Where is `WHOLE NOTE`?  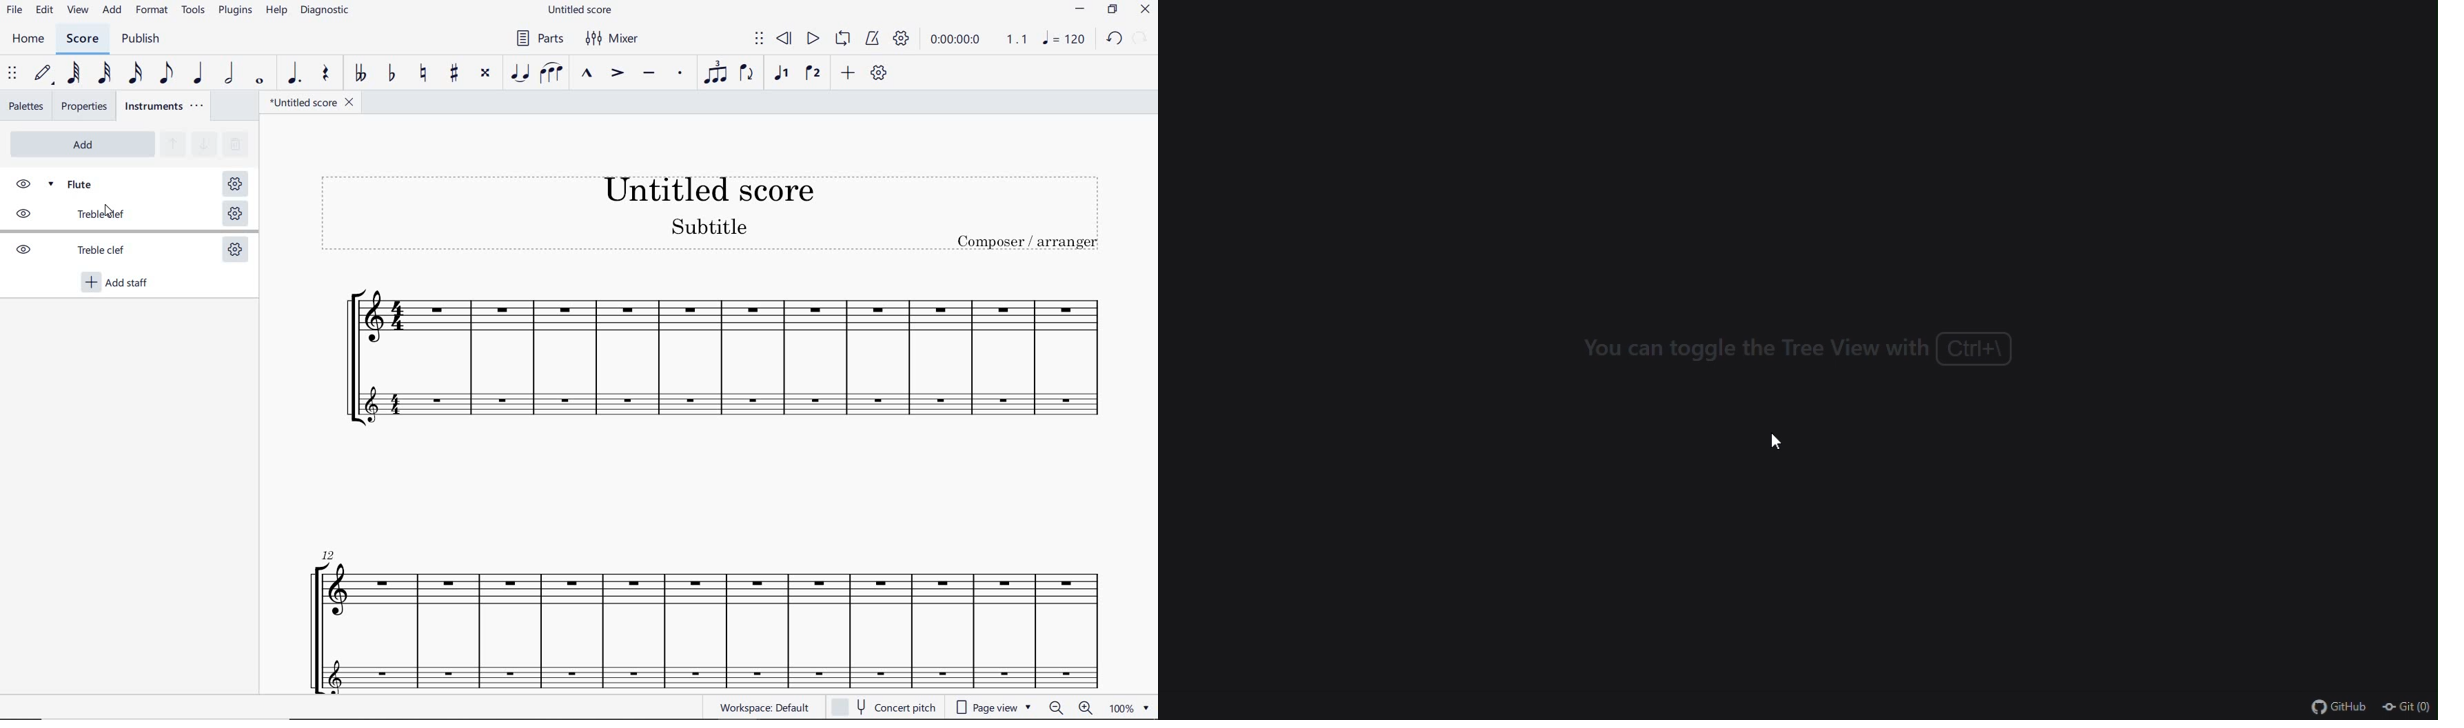
WHOLE NOTE is located at coordinates (261, 83).